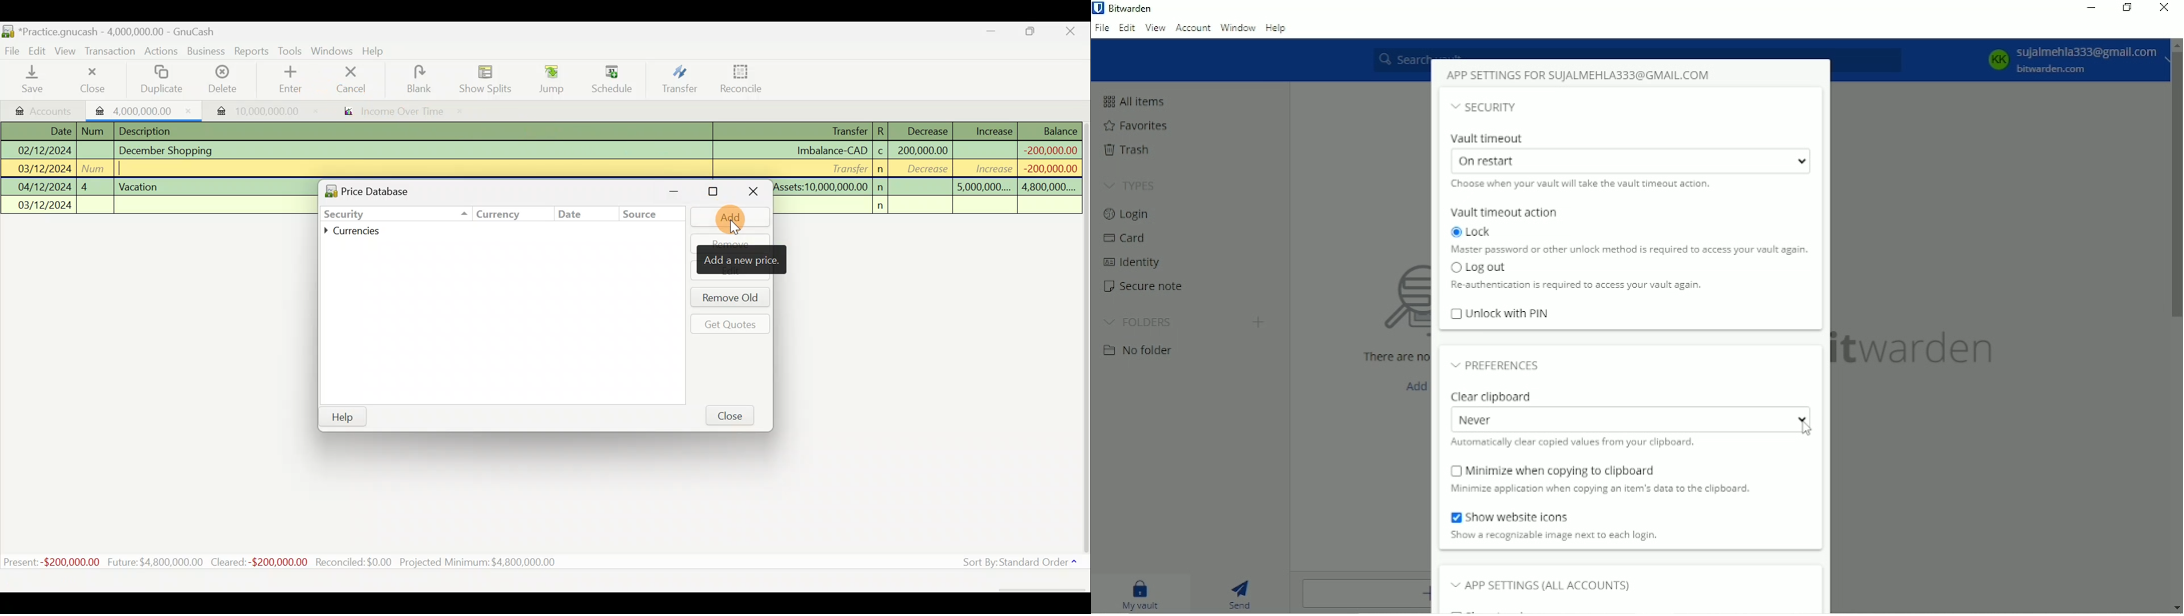 The width and height of the screenshot is (2184, 616). I want to click on File, so click(13, 49).